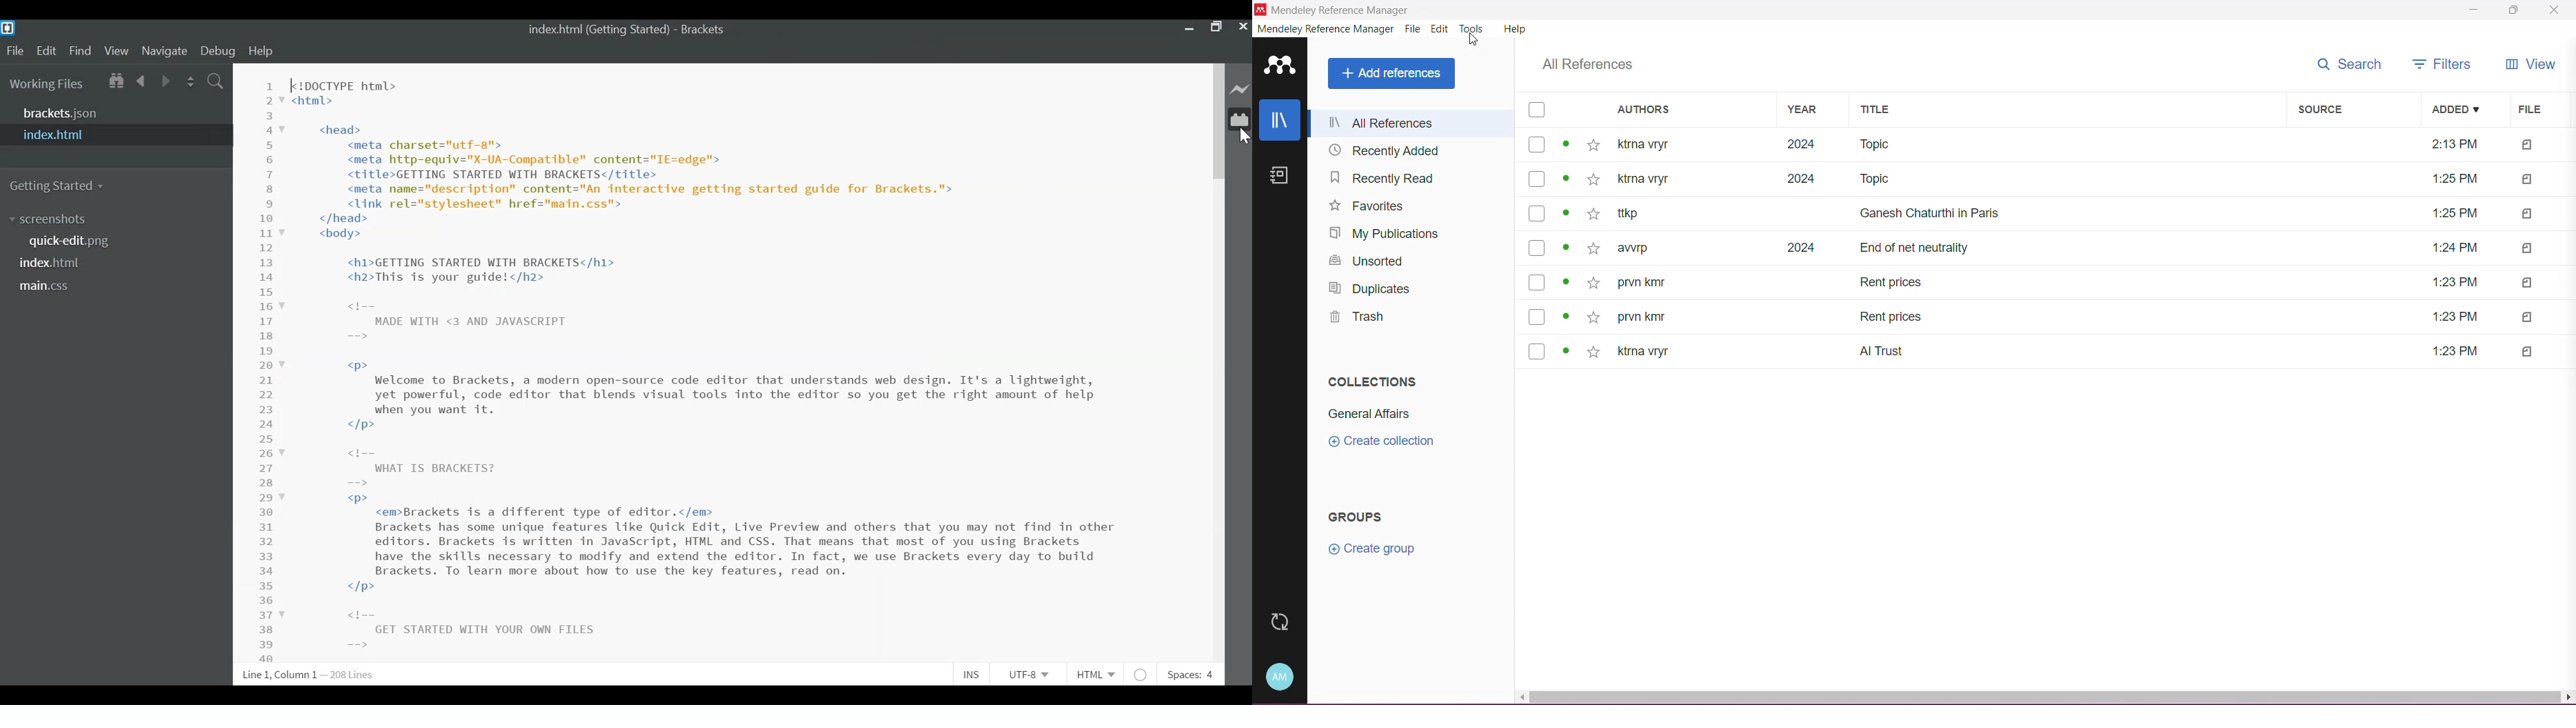 The height and width of the screenshot is (728, 2576). Describe the element at coordinates (2454, 179) in the screenshot. I see `time` at that location.